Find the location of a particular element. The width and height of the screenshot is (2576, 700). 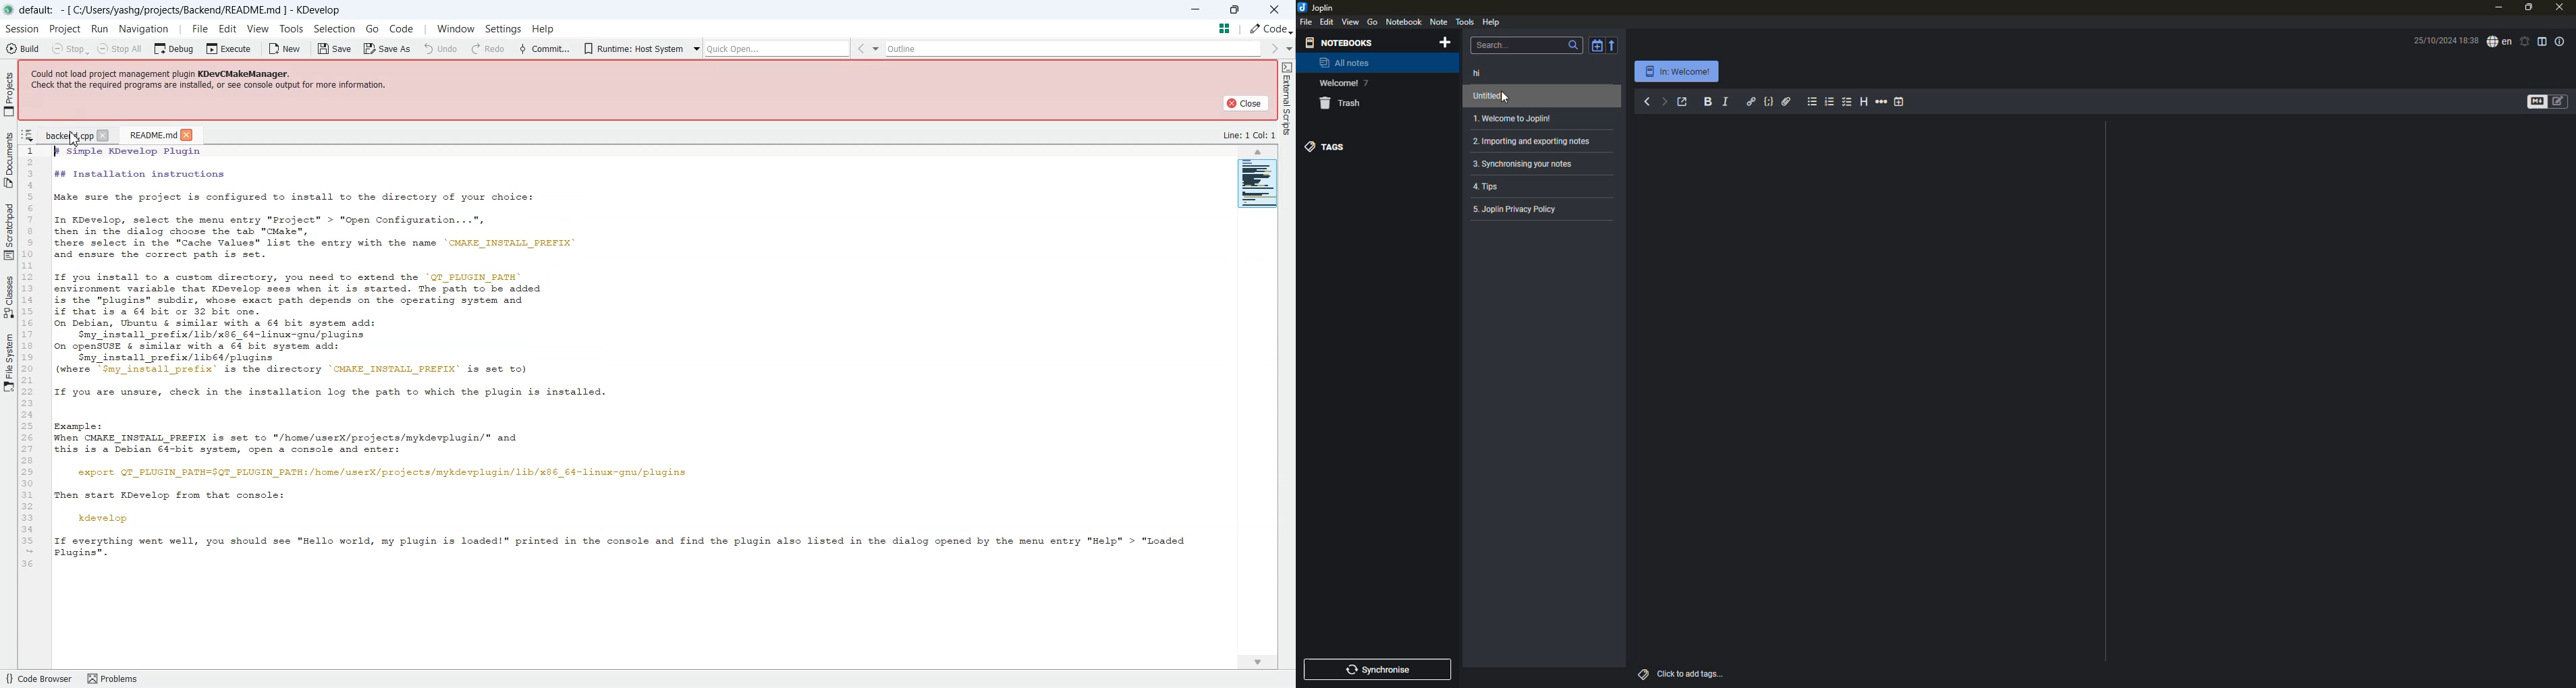

2. Importing and exporting notes is located at coordinates (1531, 141).